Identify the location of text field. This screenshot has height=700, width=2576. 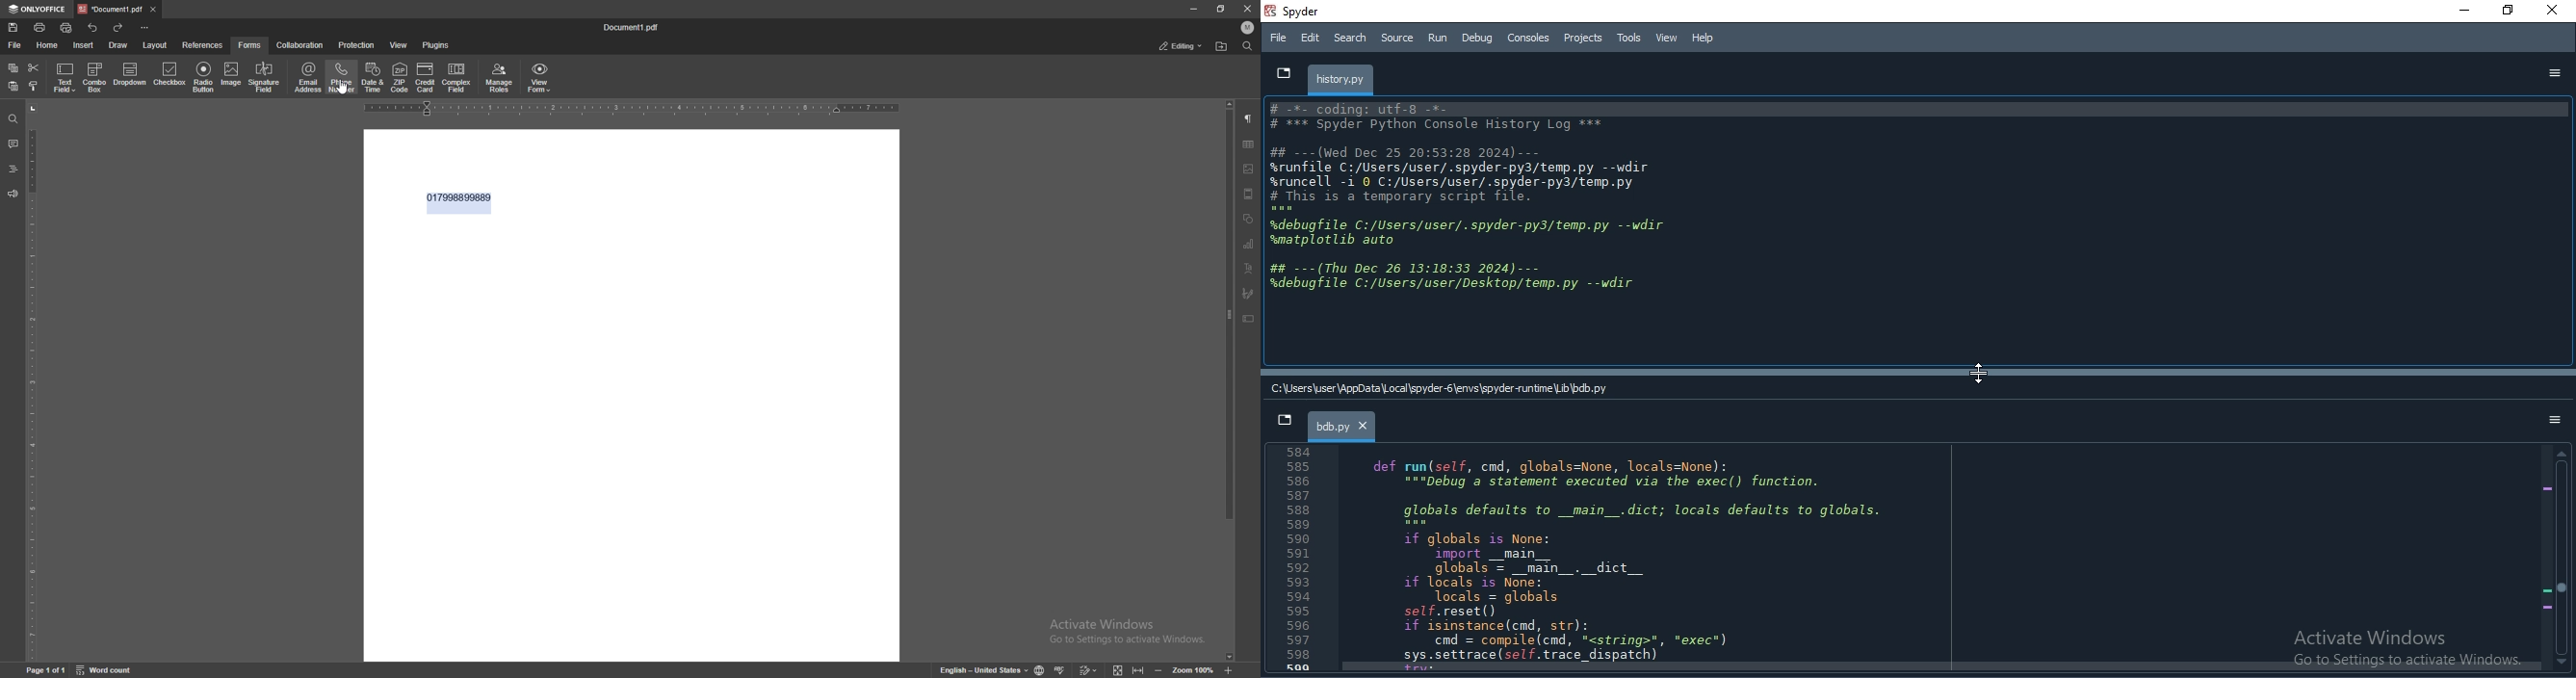
(65, 78).